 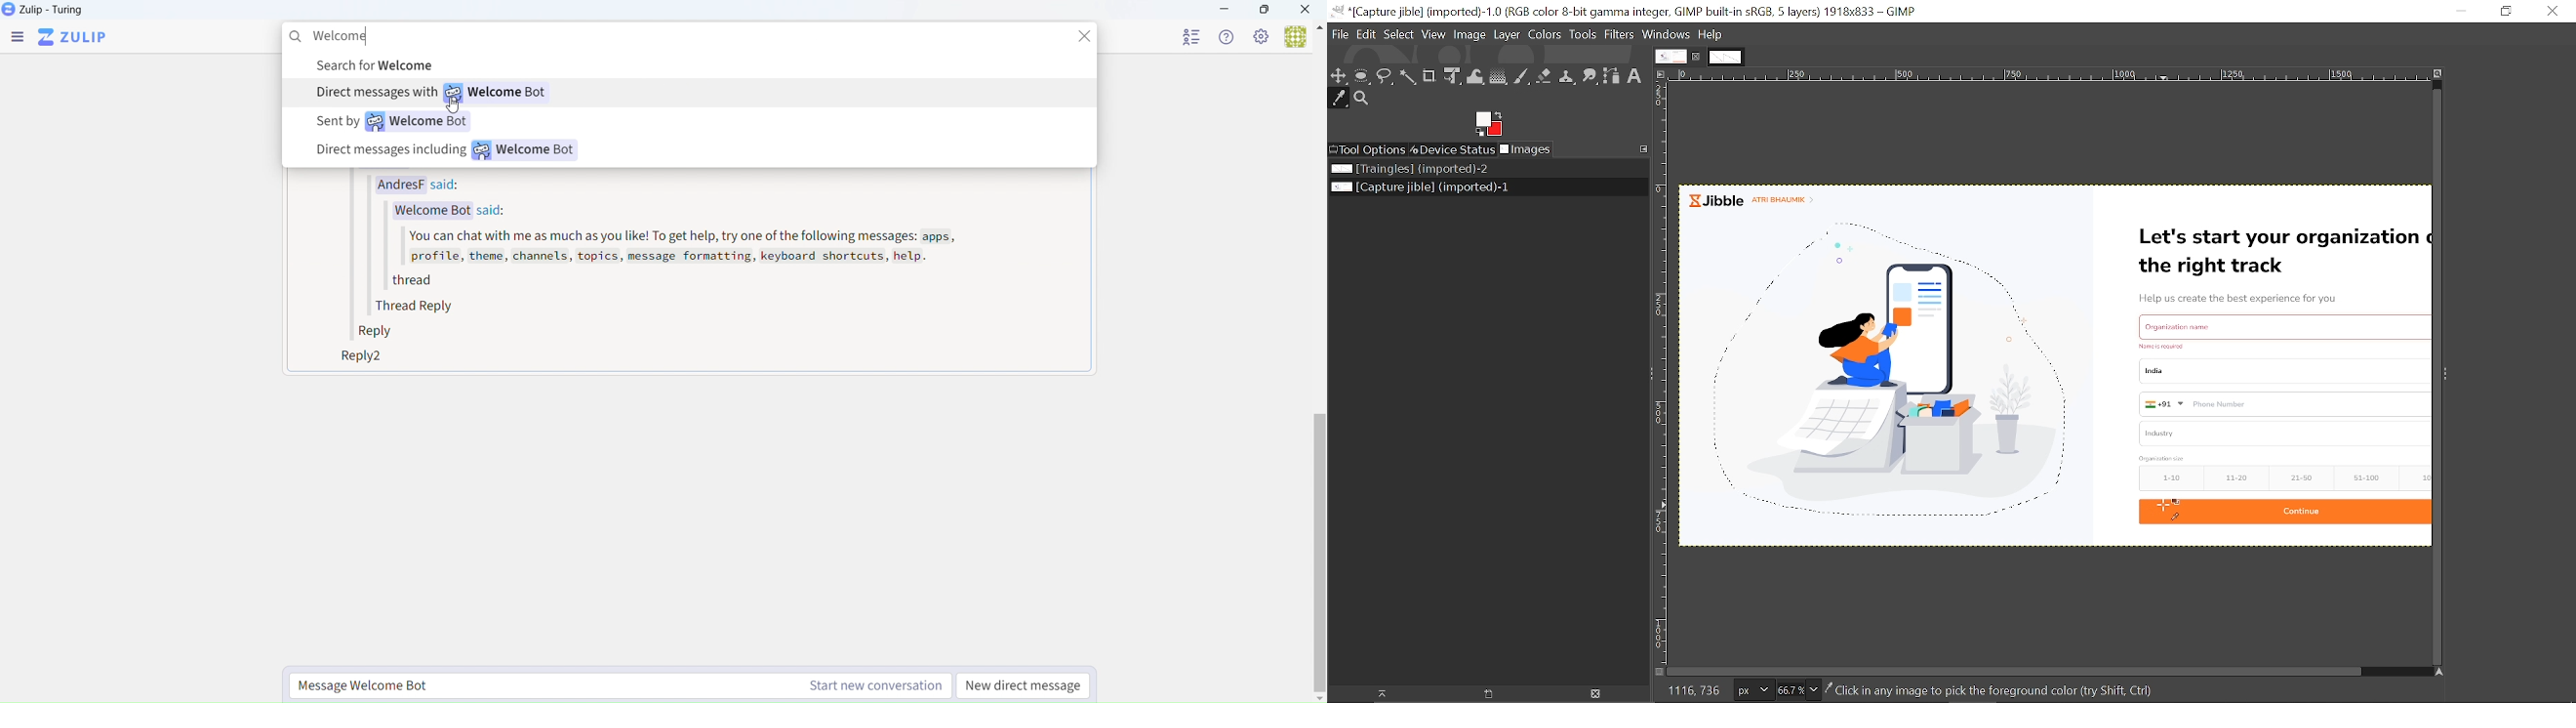 What do you see at coordinates (423, 183) in the screenshot?
I see `AndresF said:` at bounding box center [423, 183].